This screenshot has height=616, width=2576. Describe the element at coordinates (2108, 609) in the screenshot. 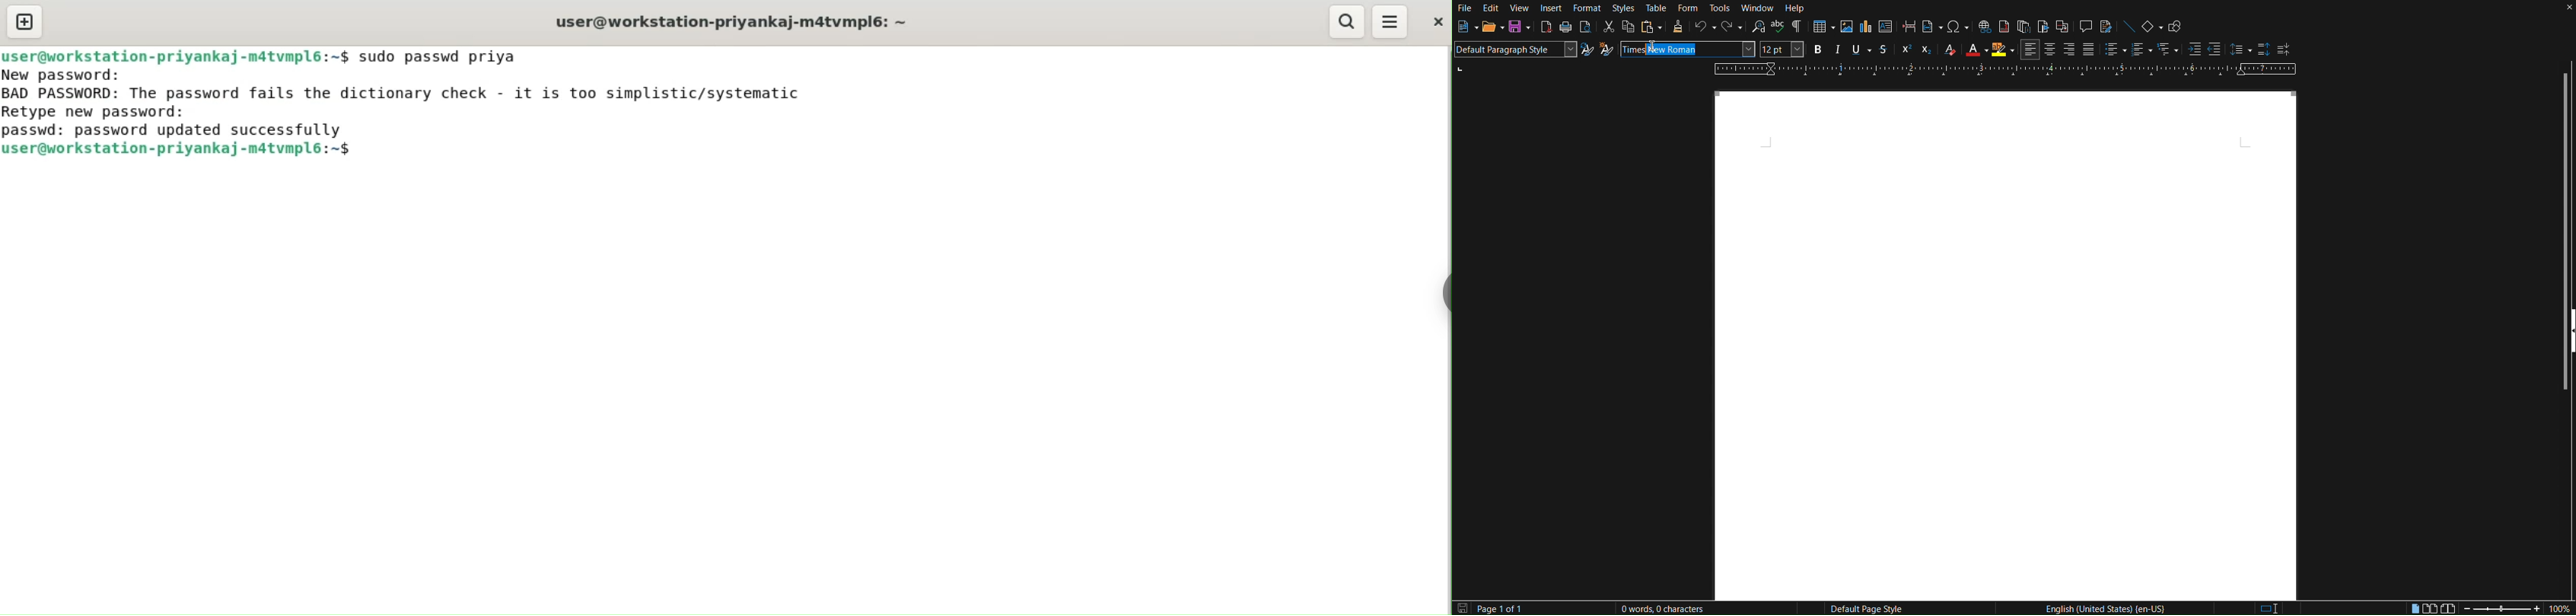

I see `English (United States | en-US)` at that location.